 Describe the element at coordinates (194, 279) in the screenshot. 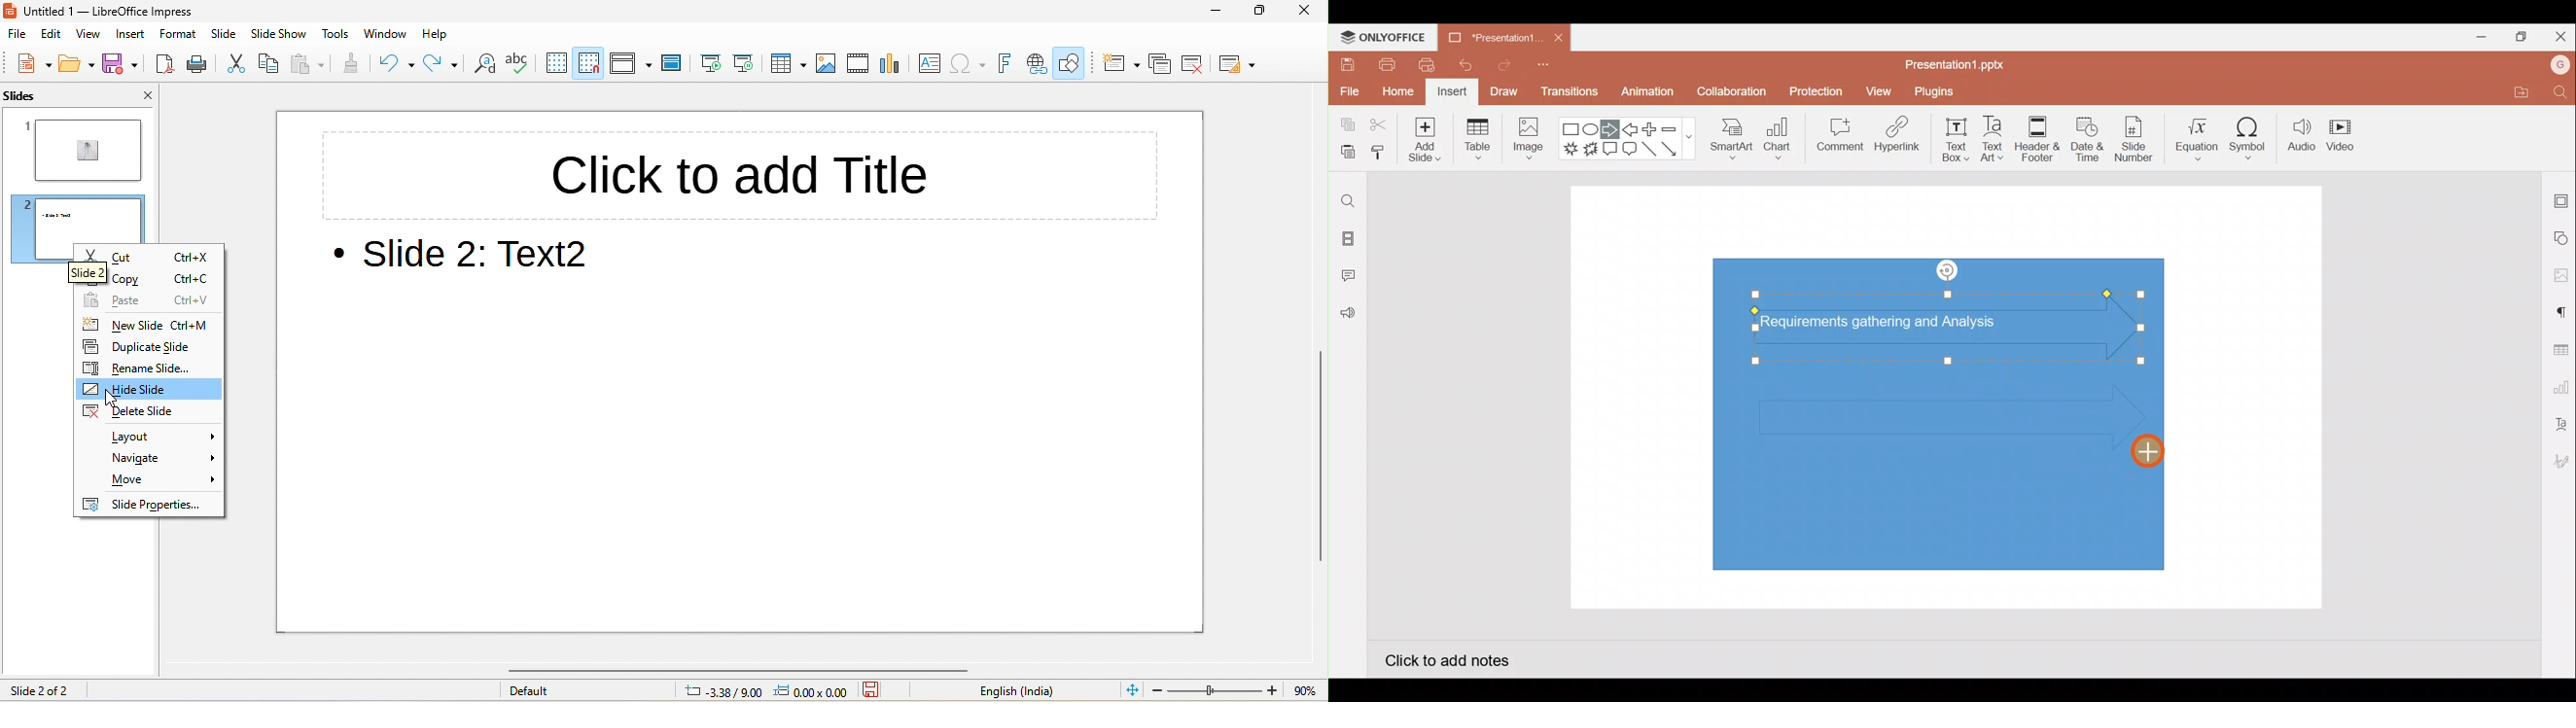

I see `ctrl+c` at that location.